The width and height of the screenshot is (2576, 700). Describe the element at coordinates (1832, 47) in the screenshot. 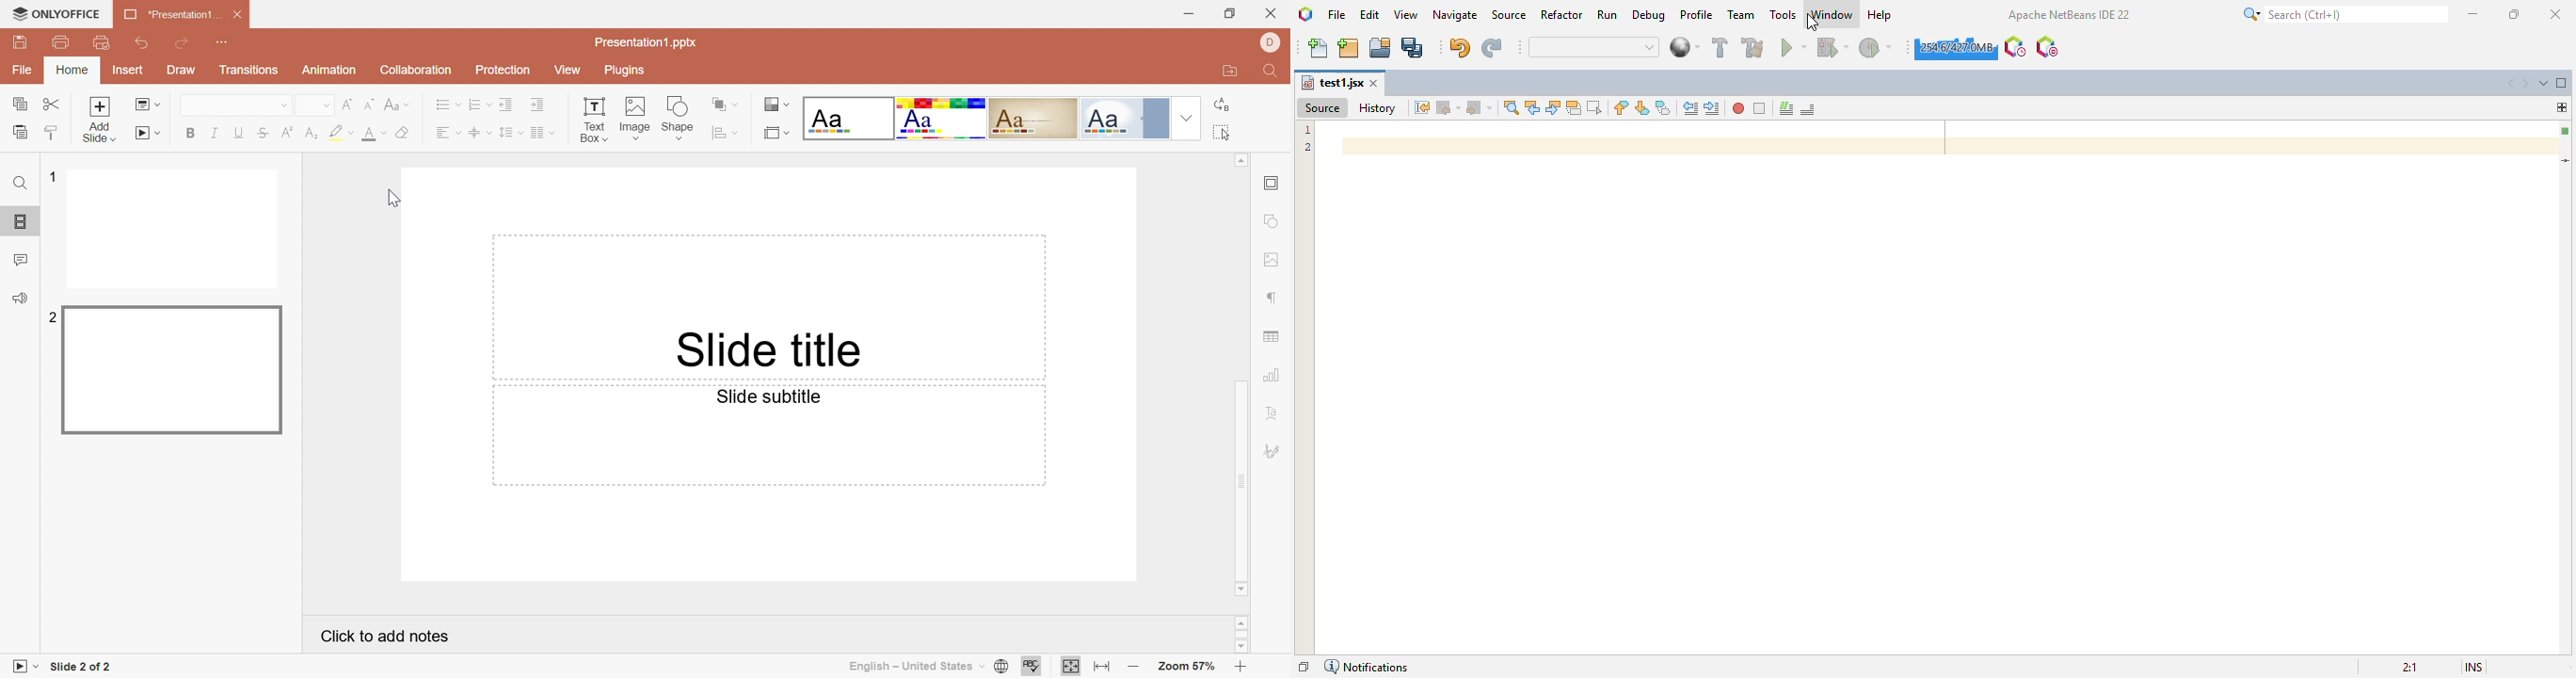

I see `debug project` at that location.